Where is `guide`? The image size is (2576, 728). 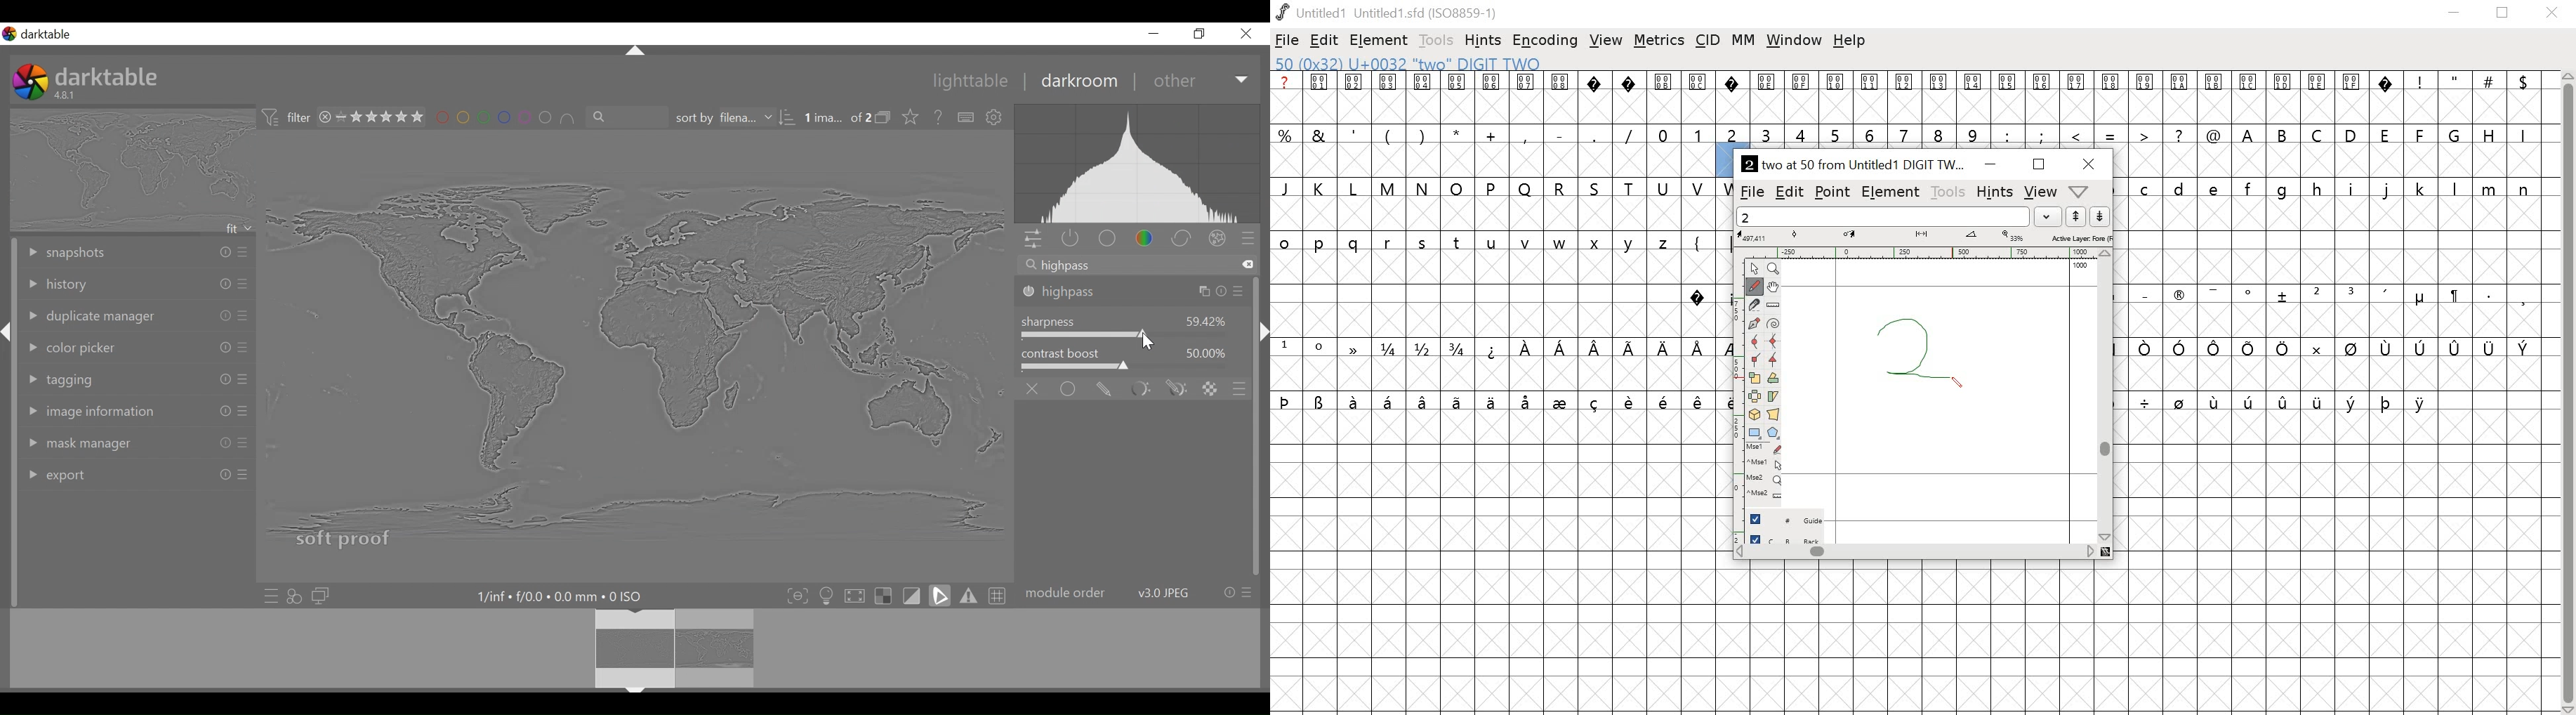 guide is located at coordinates (1788, 518).